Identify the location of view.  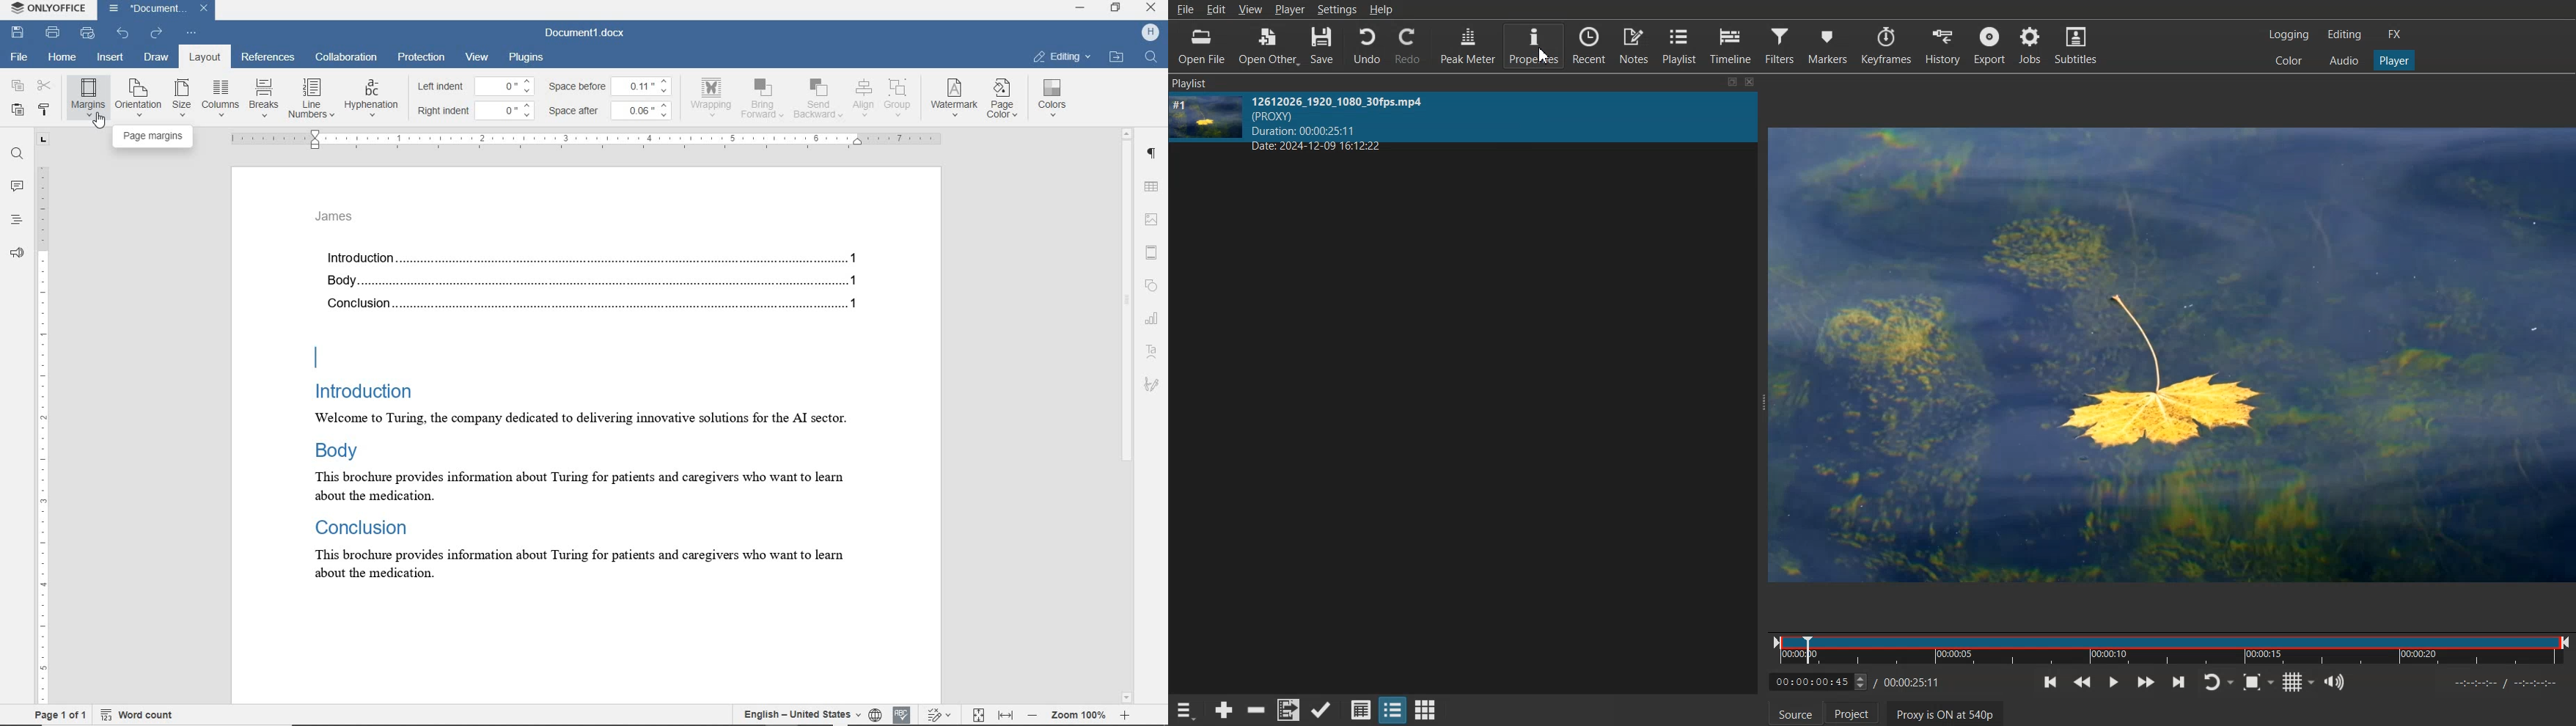
(477, 57).